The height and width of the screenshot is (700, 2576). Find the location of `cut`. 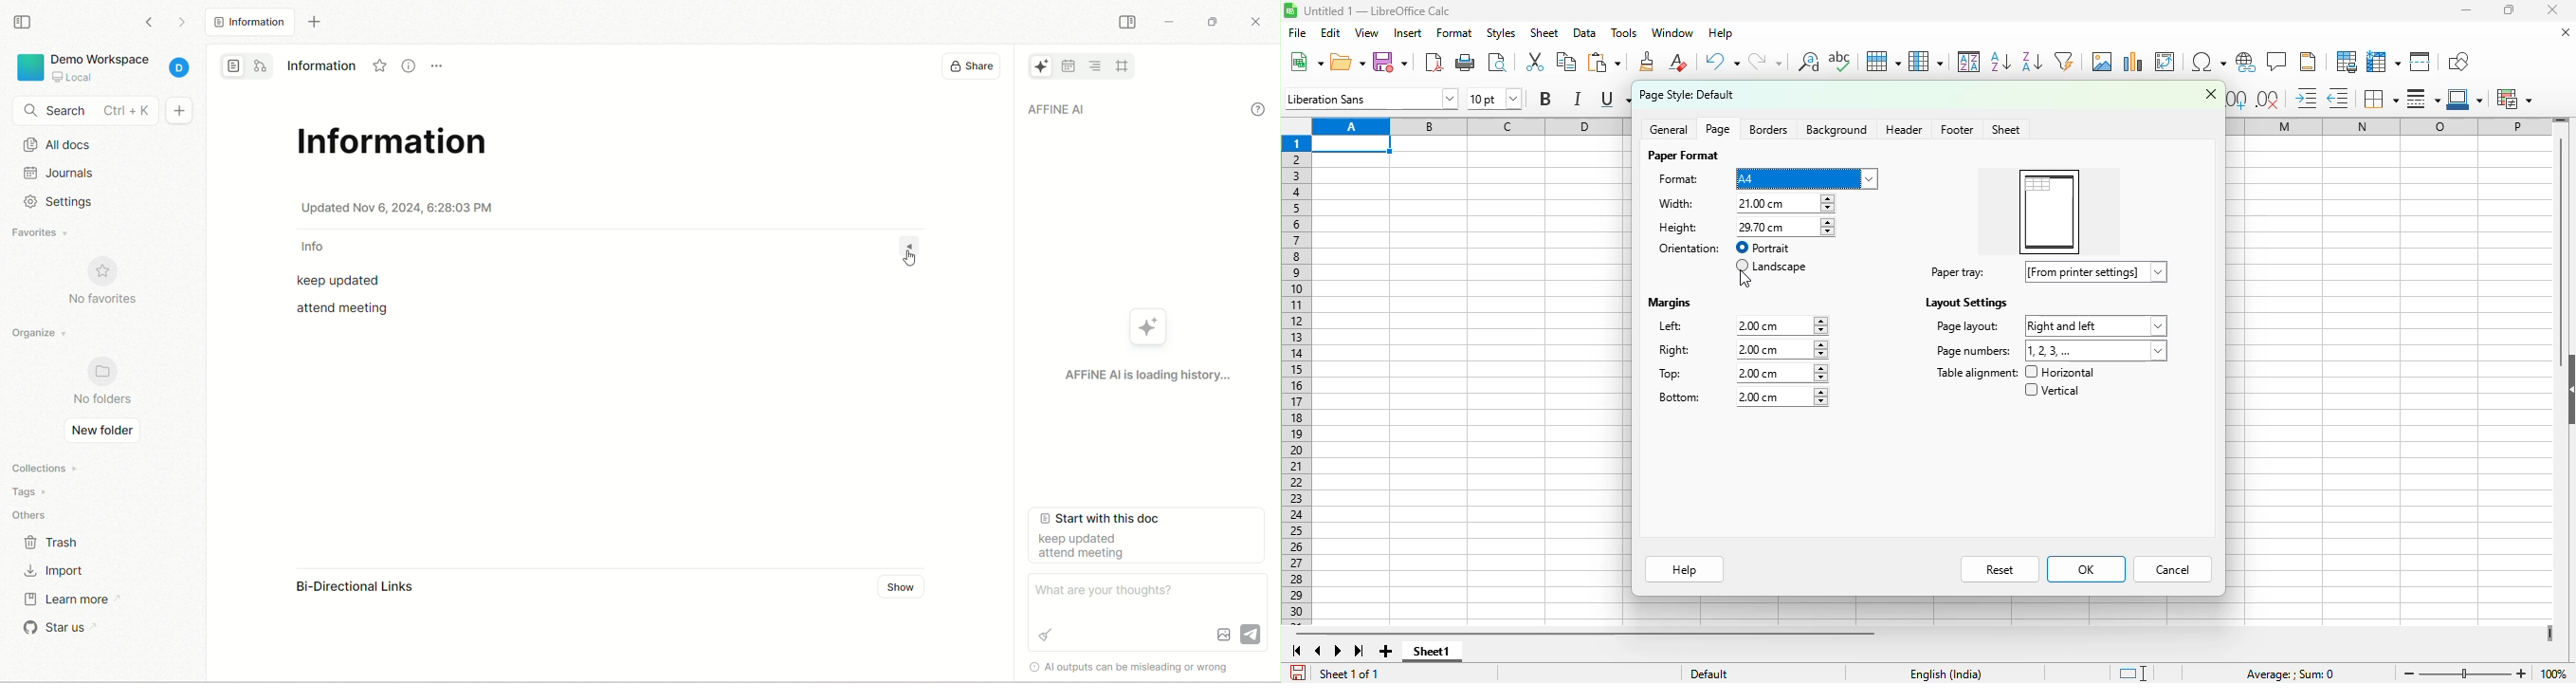

cut is located at coordinates (1535, 61).